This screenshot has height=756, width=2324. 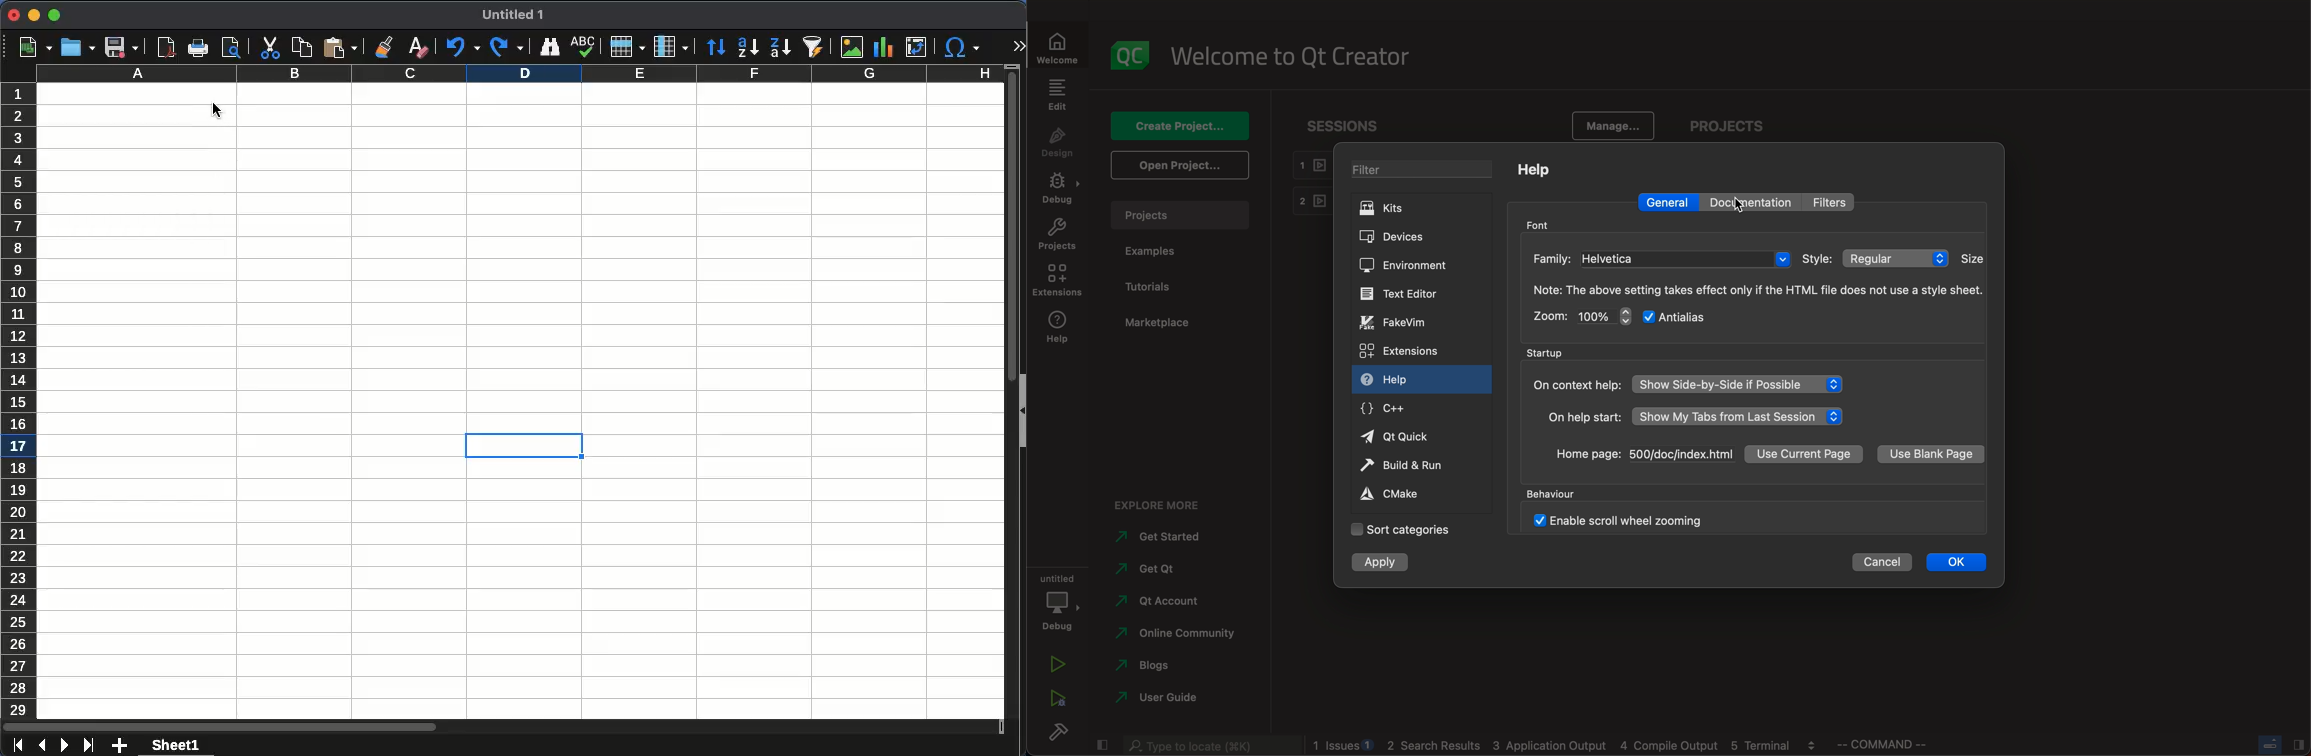 What do you see at coordinates (1061, 327) in the screenshot?
I see `help` at bounding box center [1061, 327].